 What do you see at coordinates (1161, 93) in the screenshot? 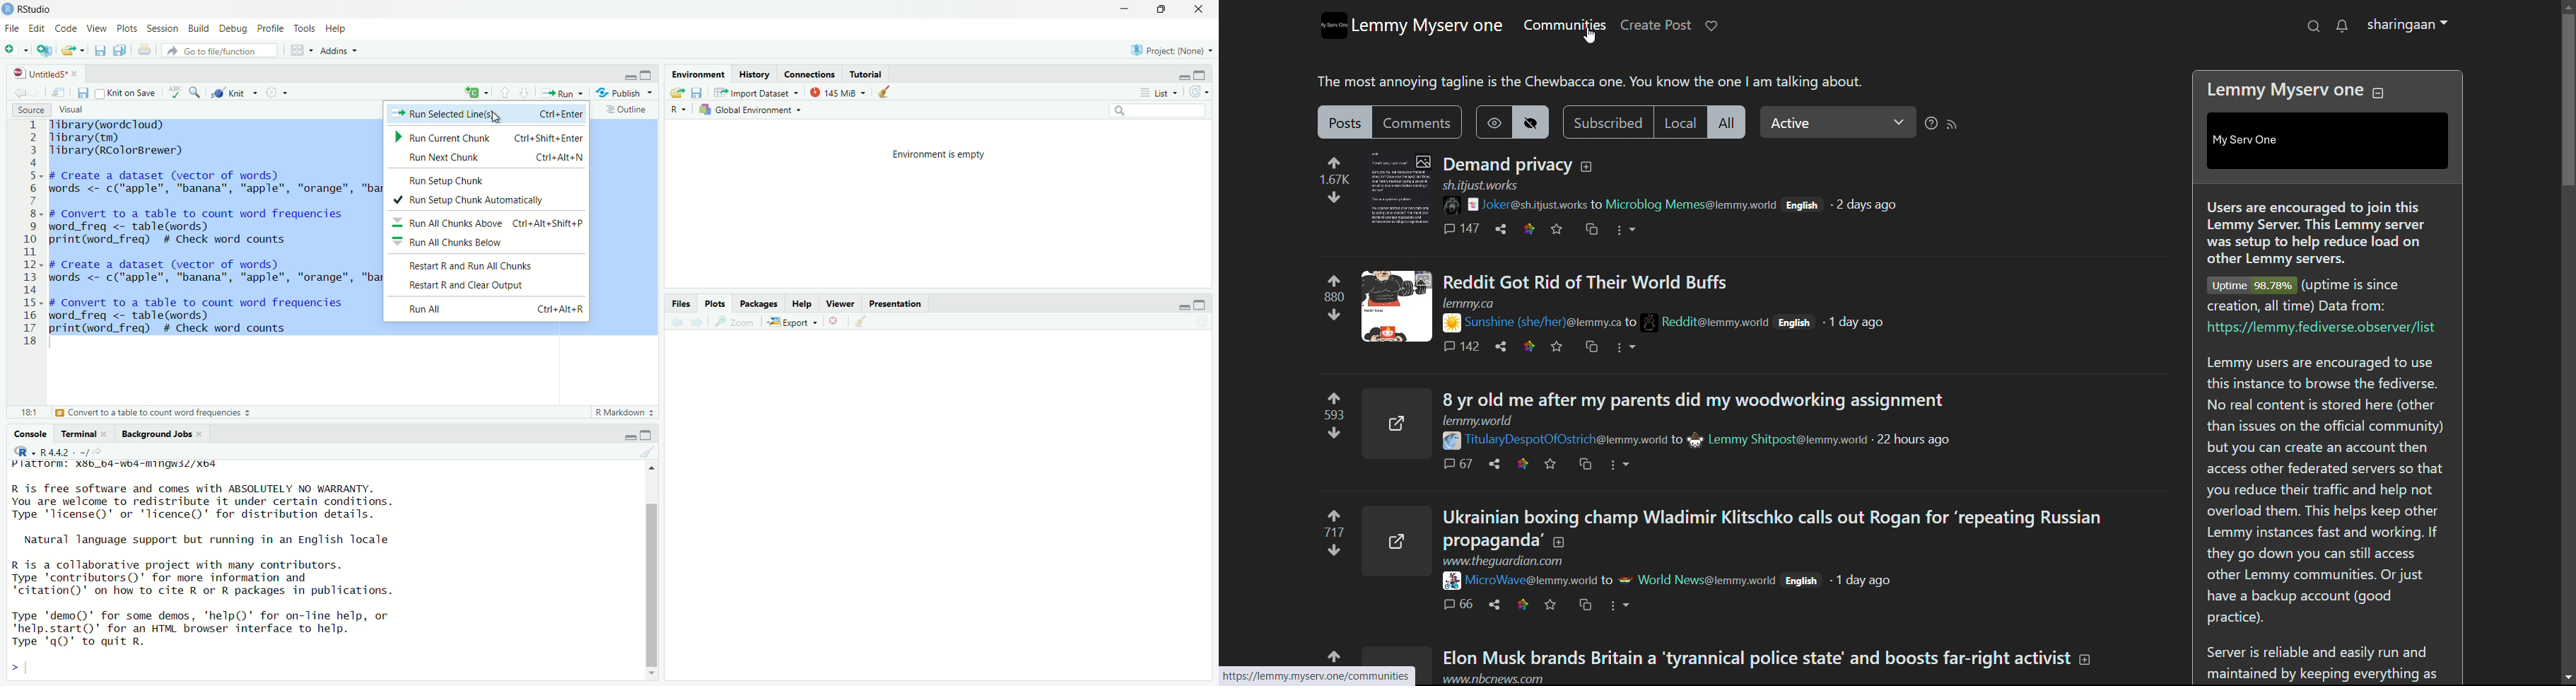
I see `List` at bounding box center [1161, 93].